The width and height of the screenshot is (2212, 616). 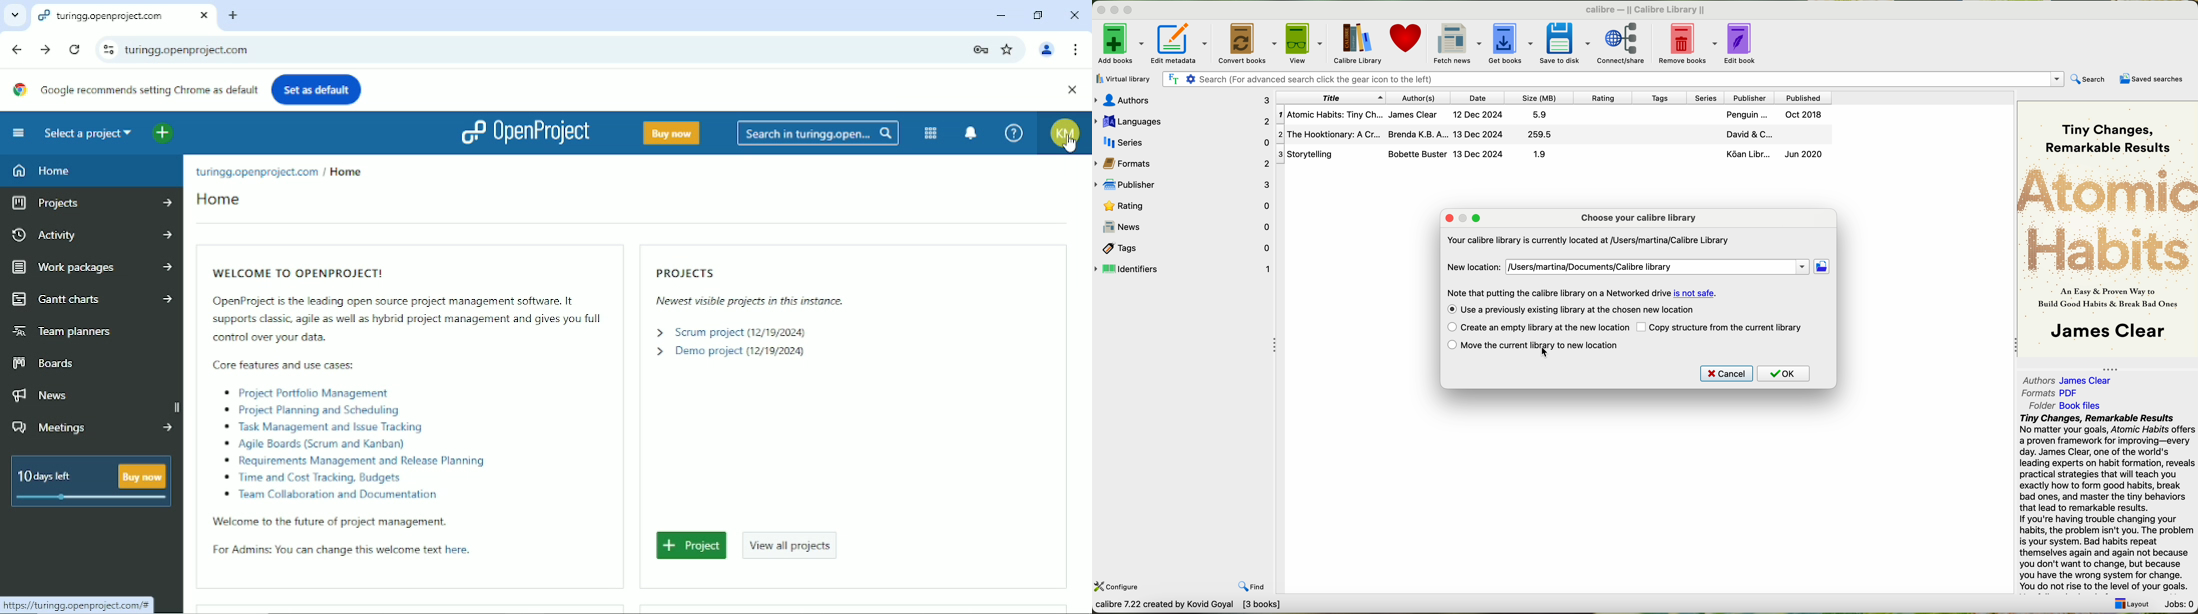 What do you see at coordinates (90, 498) in the screenshot?
I see `slide bar displaying number of days left` at bounding box center [90, 498].